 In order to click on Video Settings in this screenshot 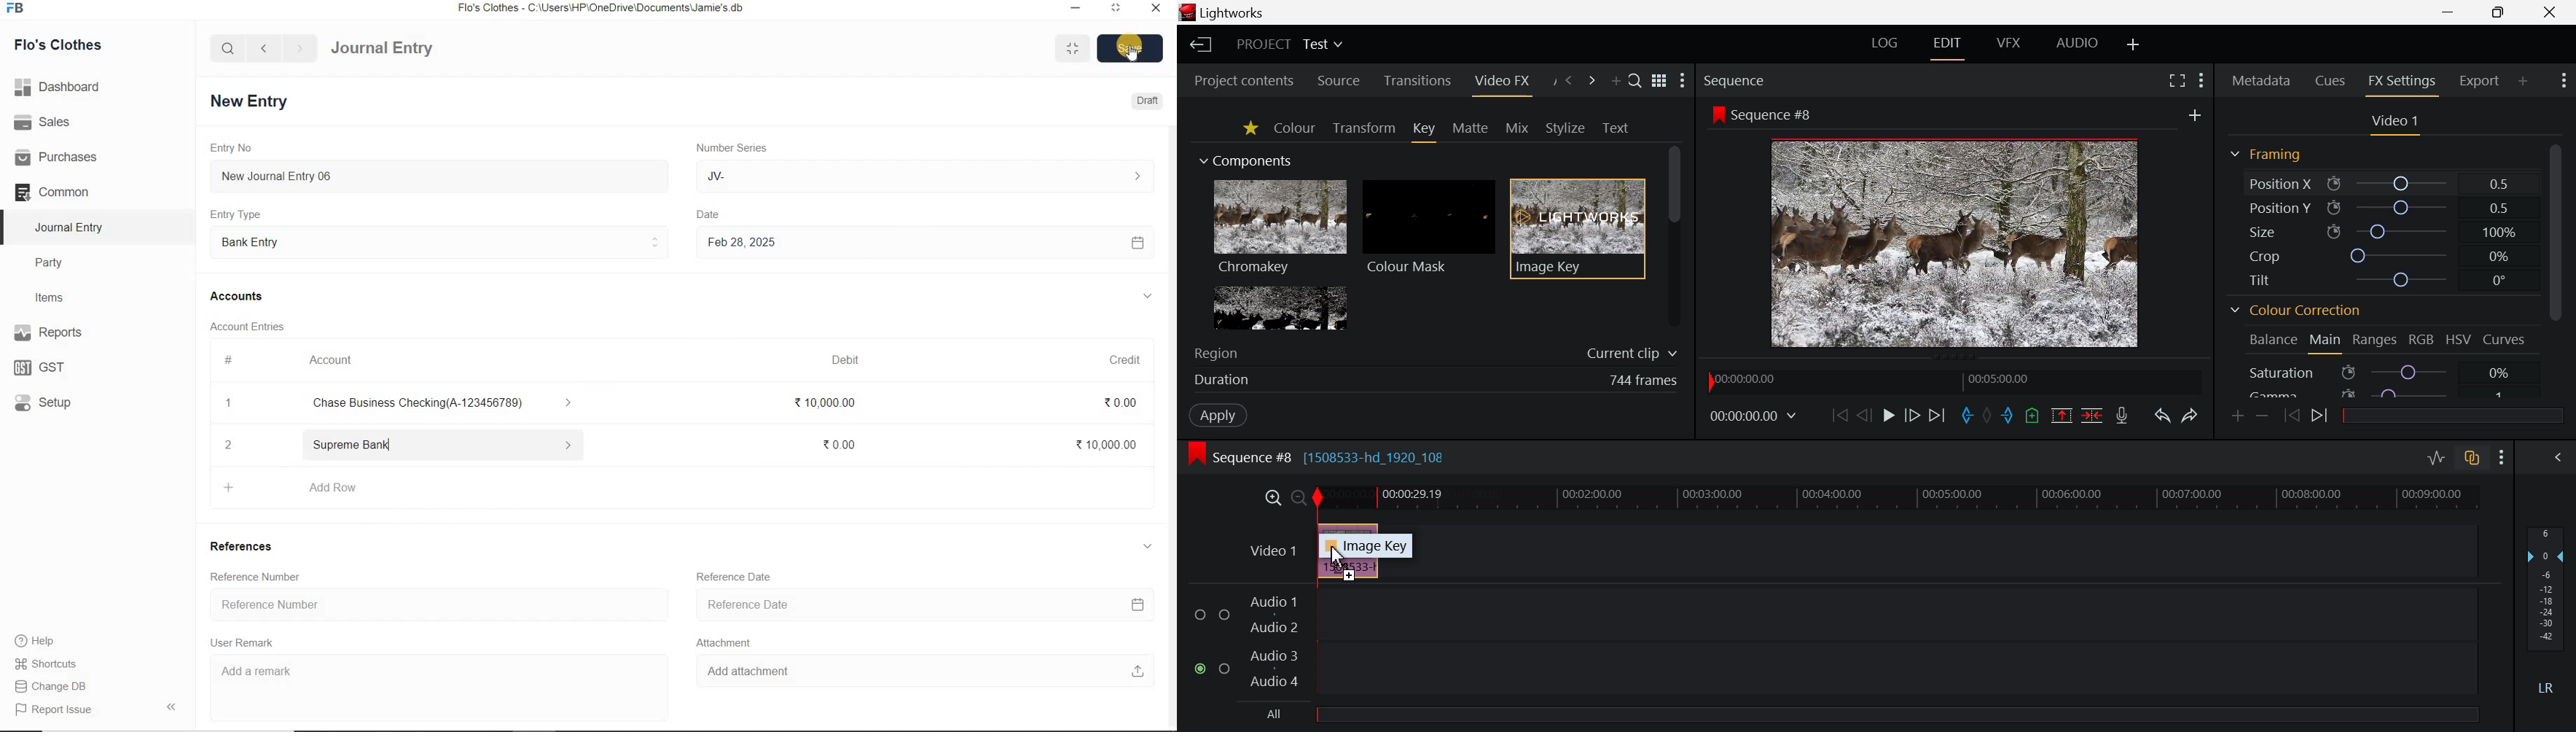, I will do `click(2397, 124)`.